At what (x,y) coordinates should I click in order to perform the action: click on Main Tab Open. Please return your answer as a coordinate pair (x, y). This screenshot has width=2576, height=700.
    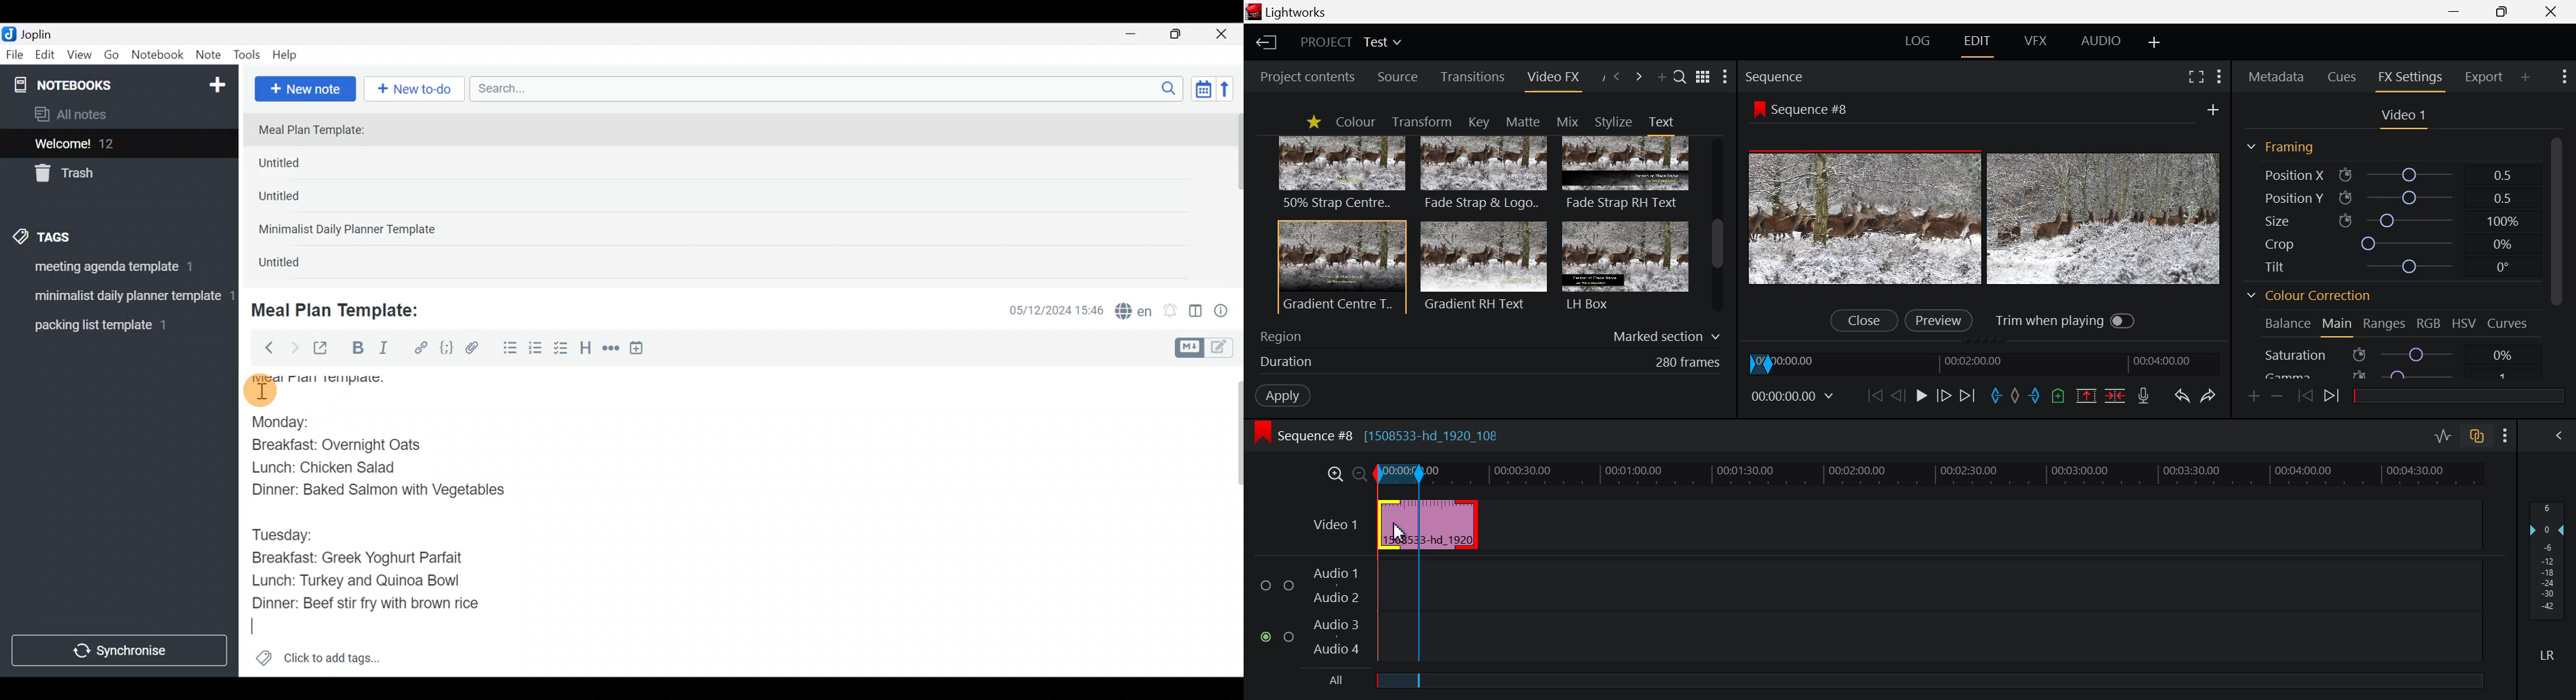
    Looking at the image, I should click on (2338, 326).